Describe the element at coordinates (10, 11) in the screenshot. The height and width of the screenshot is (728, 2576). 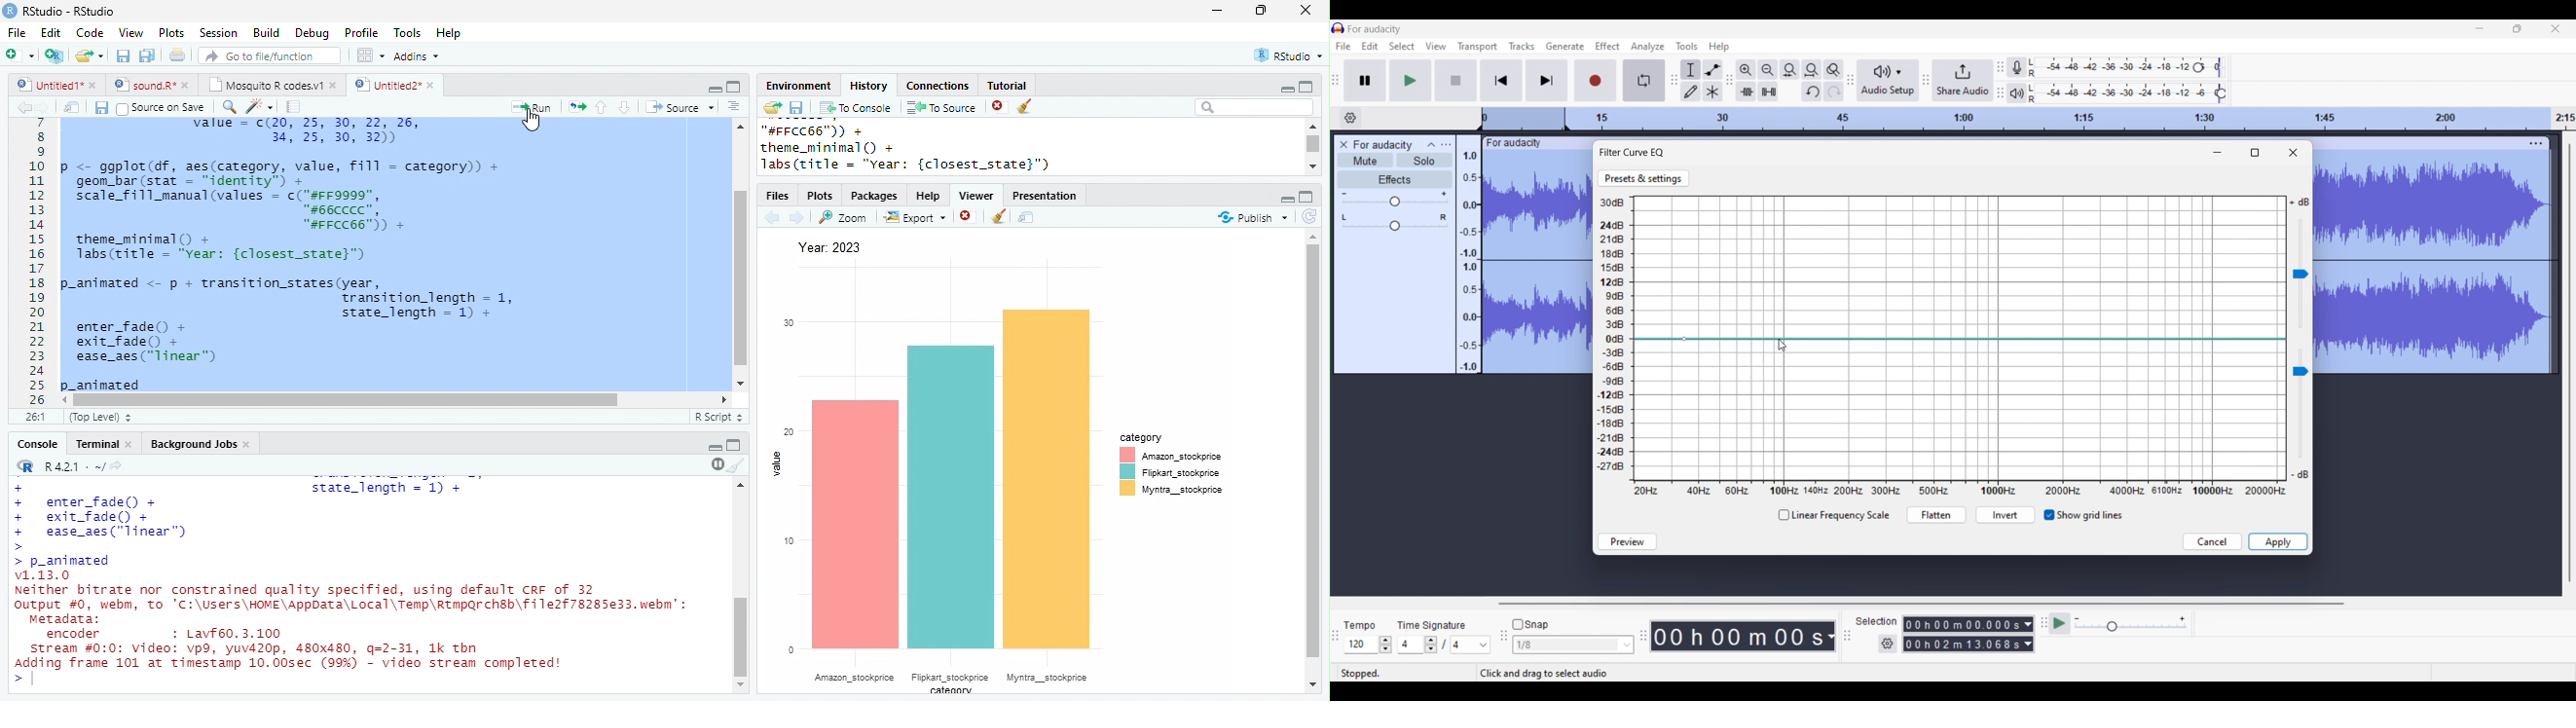
I see `logo` at that location.